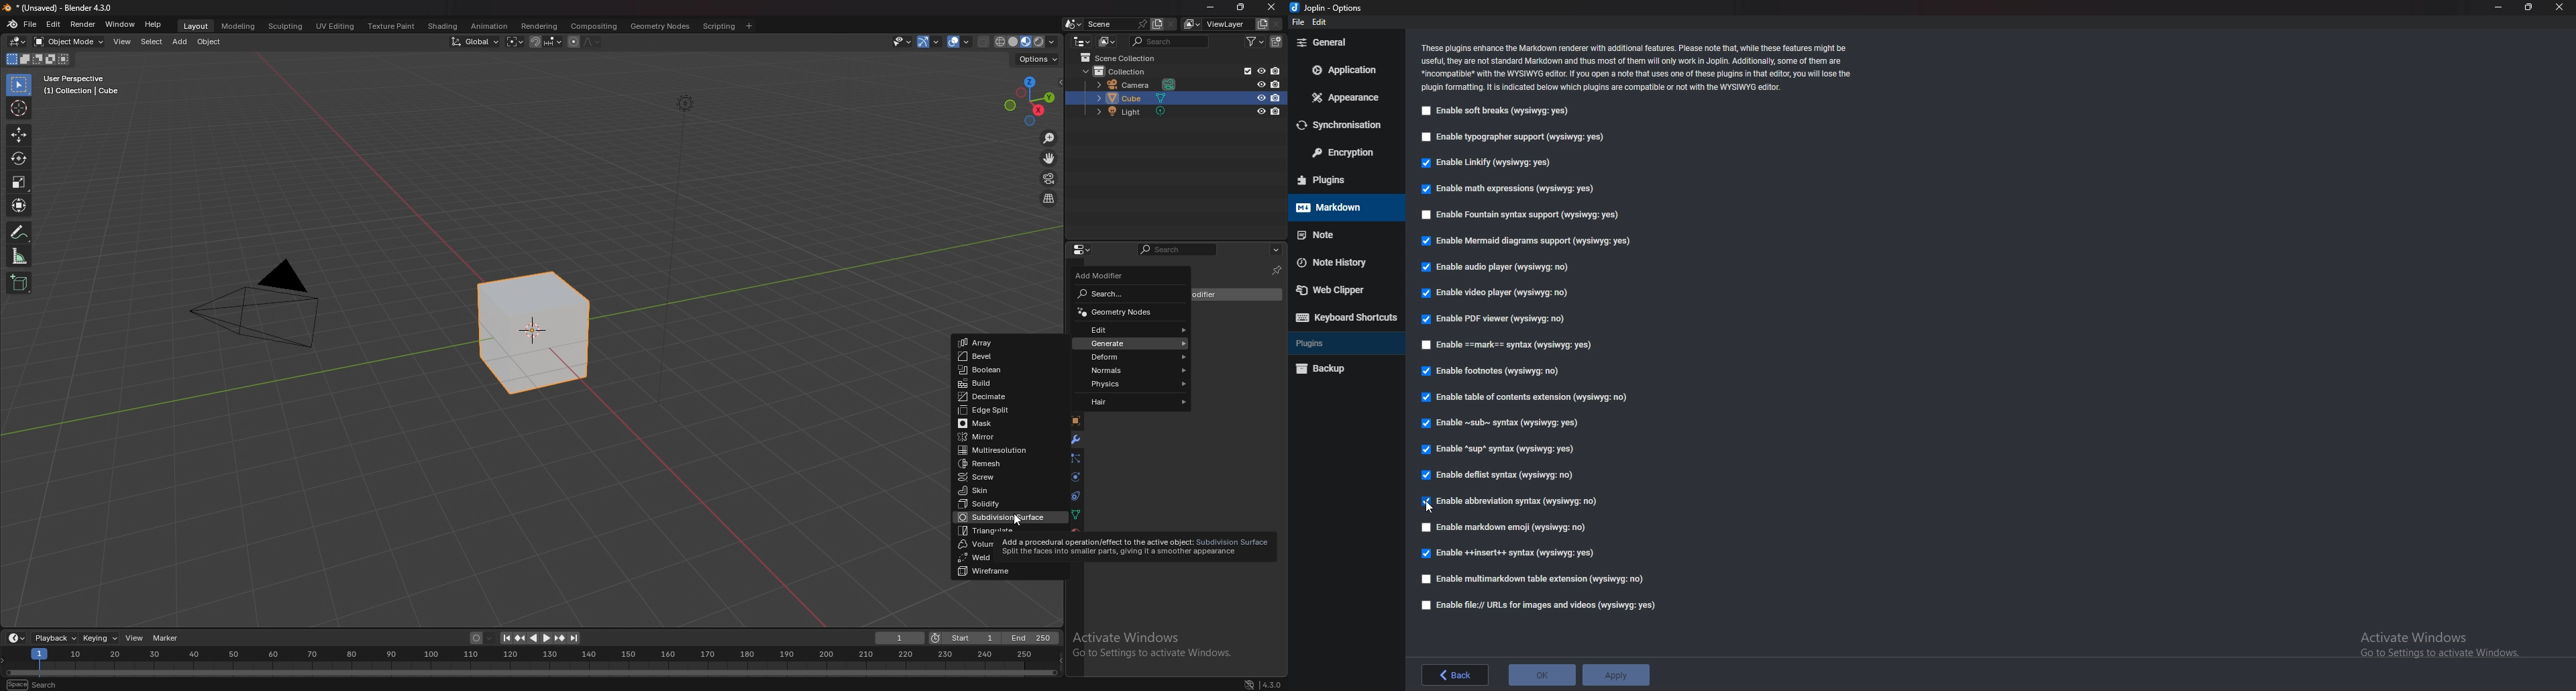 The image size is (2576, 700). Describe the element at coordinates (533, 663) in the screenshot. I see `seek` at that location.